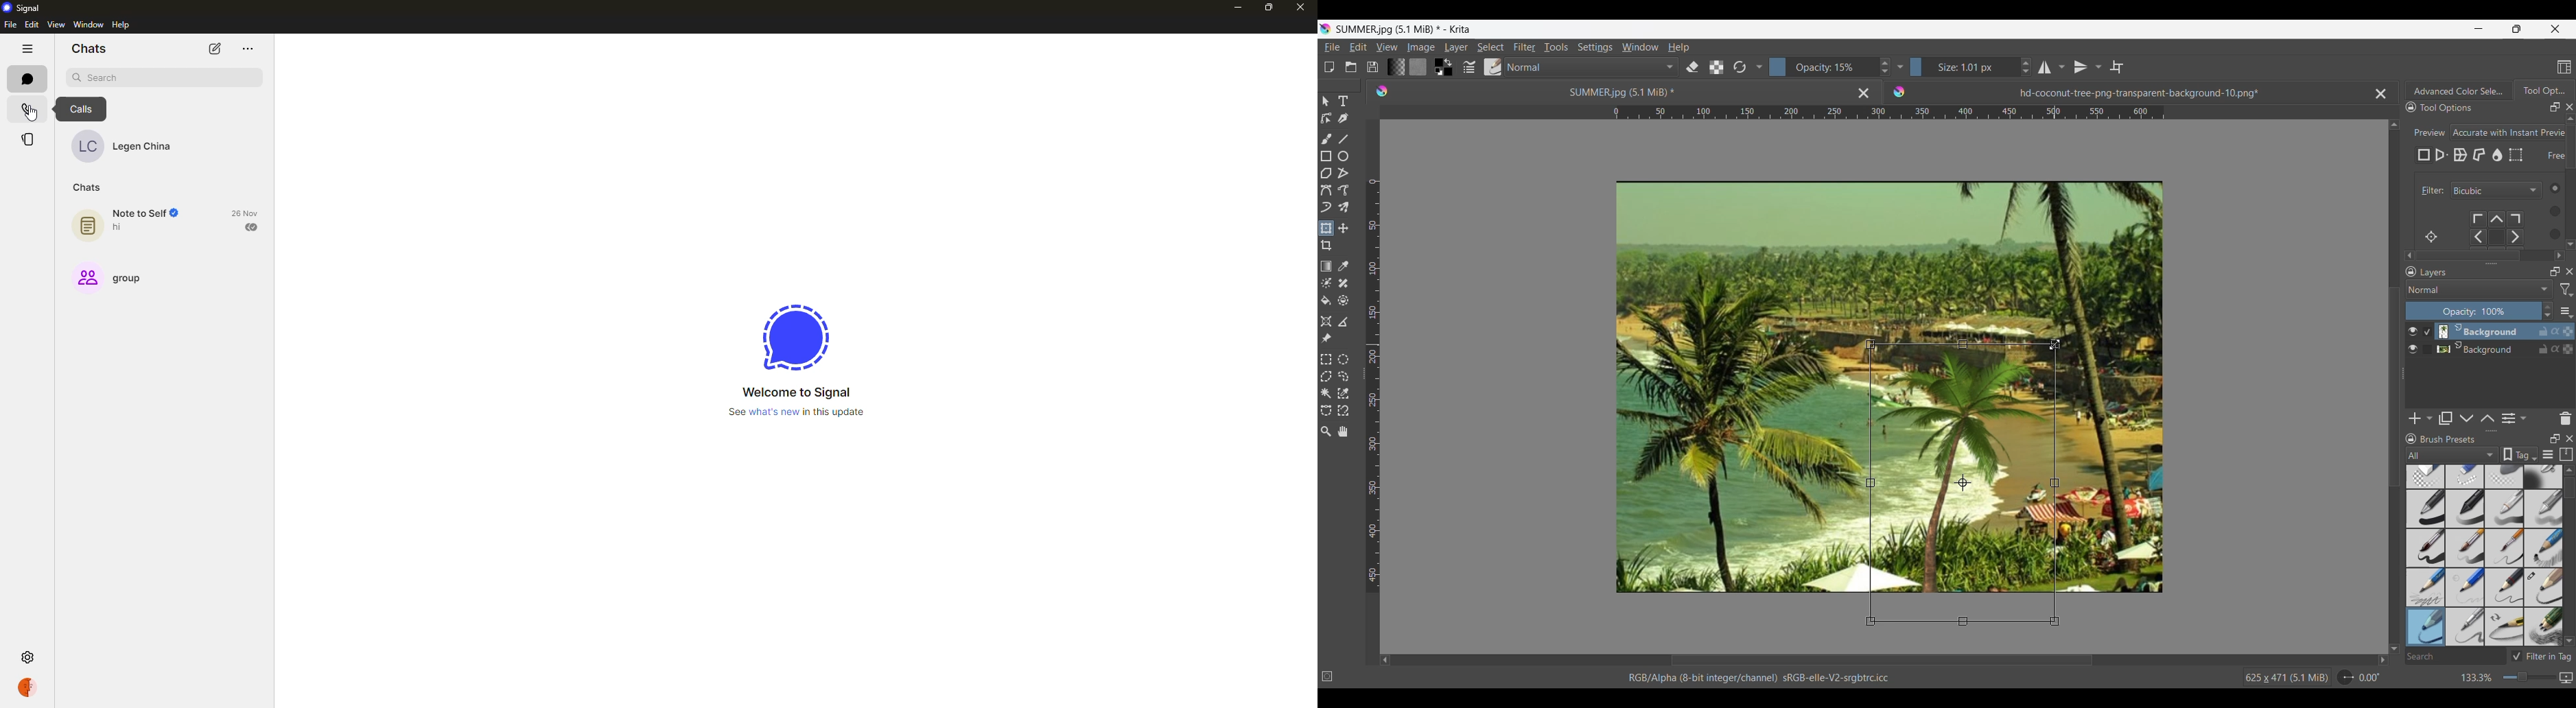 This screenshot has width=2576, height=728. I want to click on ink pen, so click(2544, 629).